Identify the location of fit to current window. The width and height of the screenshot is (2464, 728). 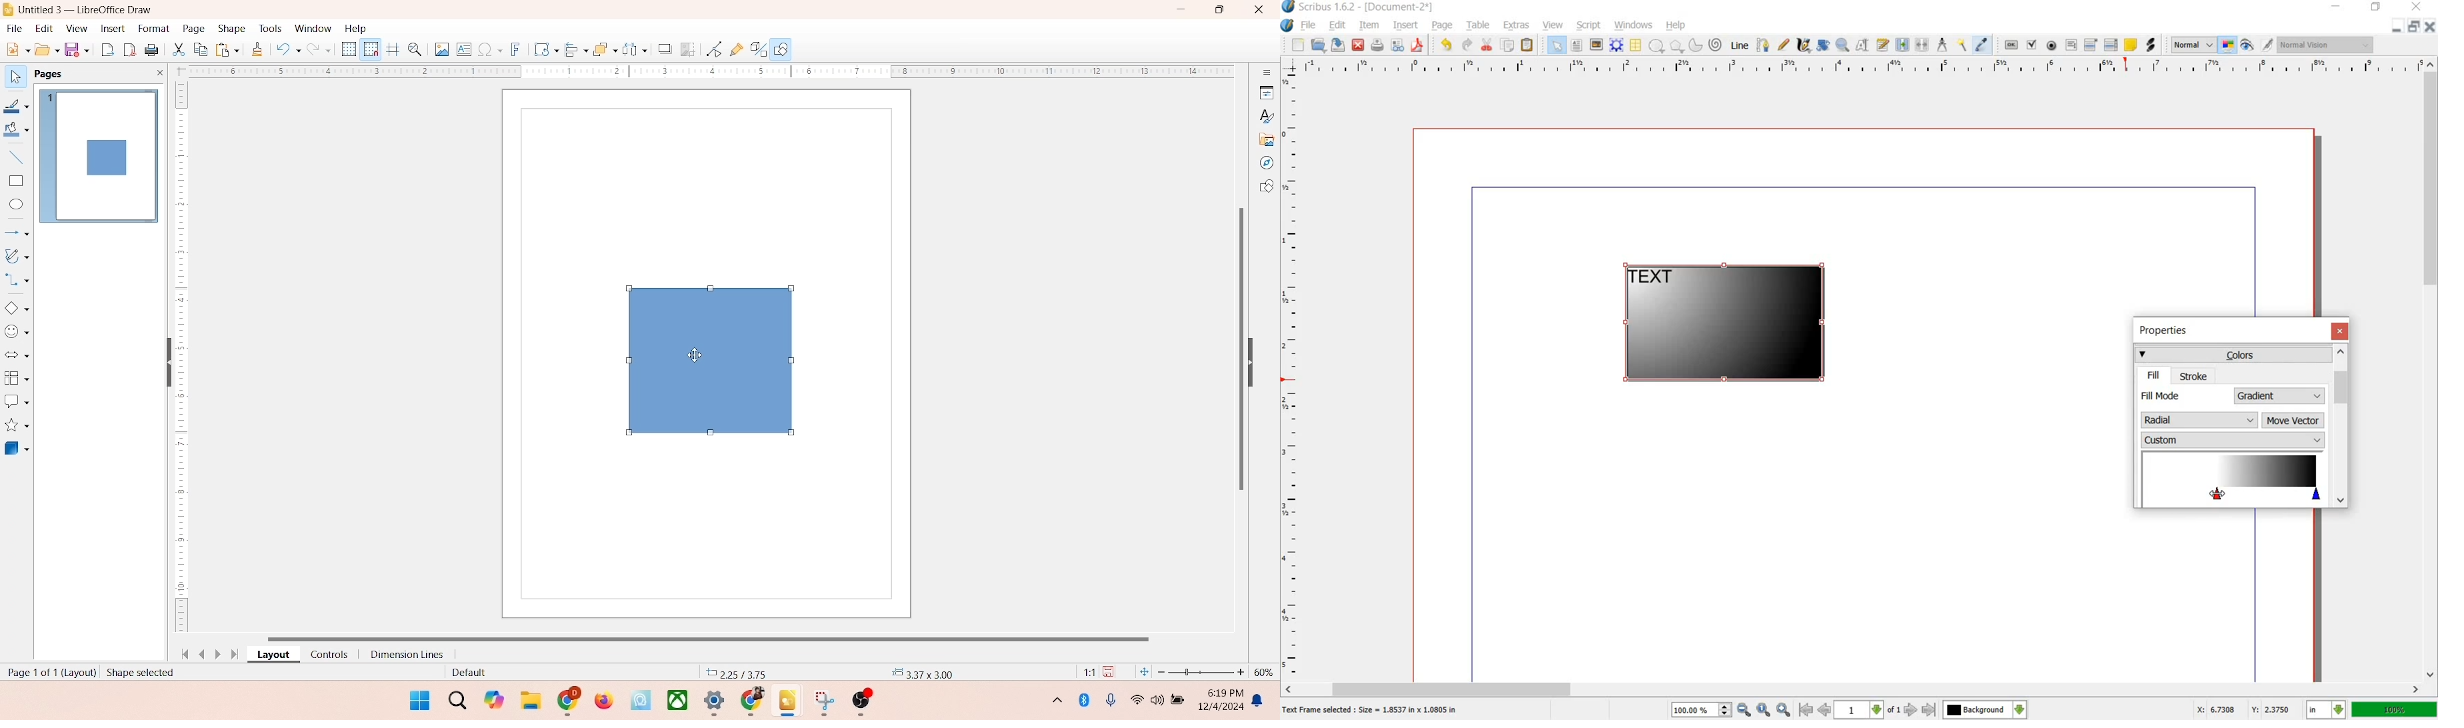
(1143, 672).